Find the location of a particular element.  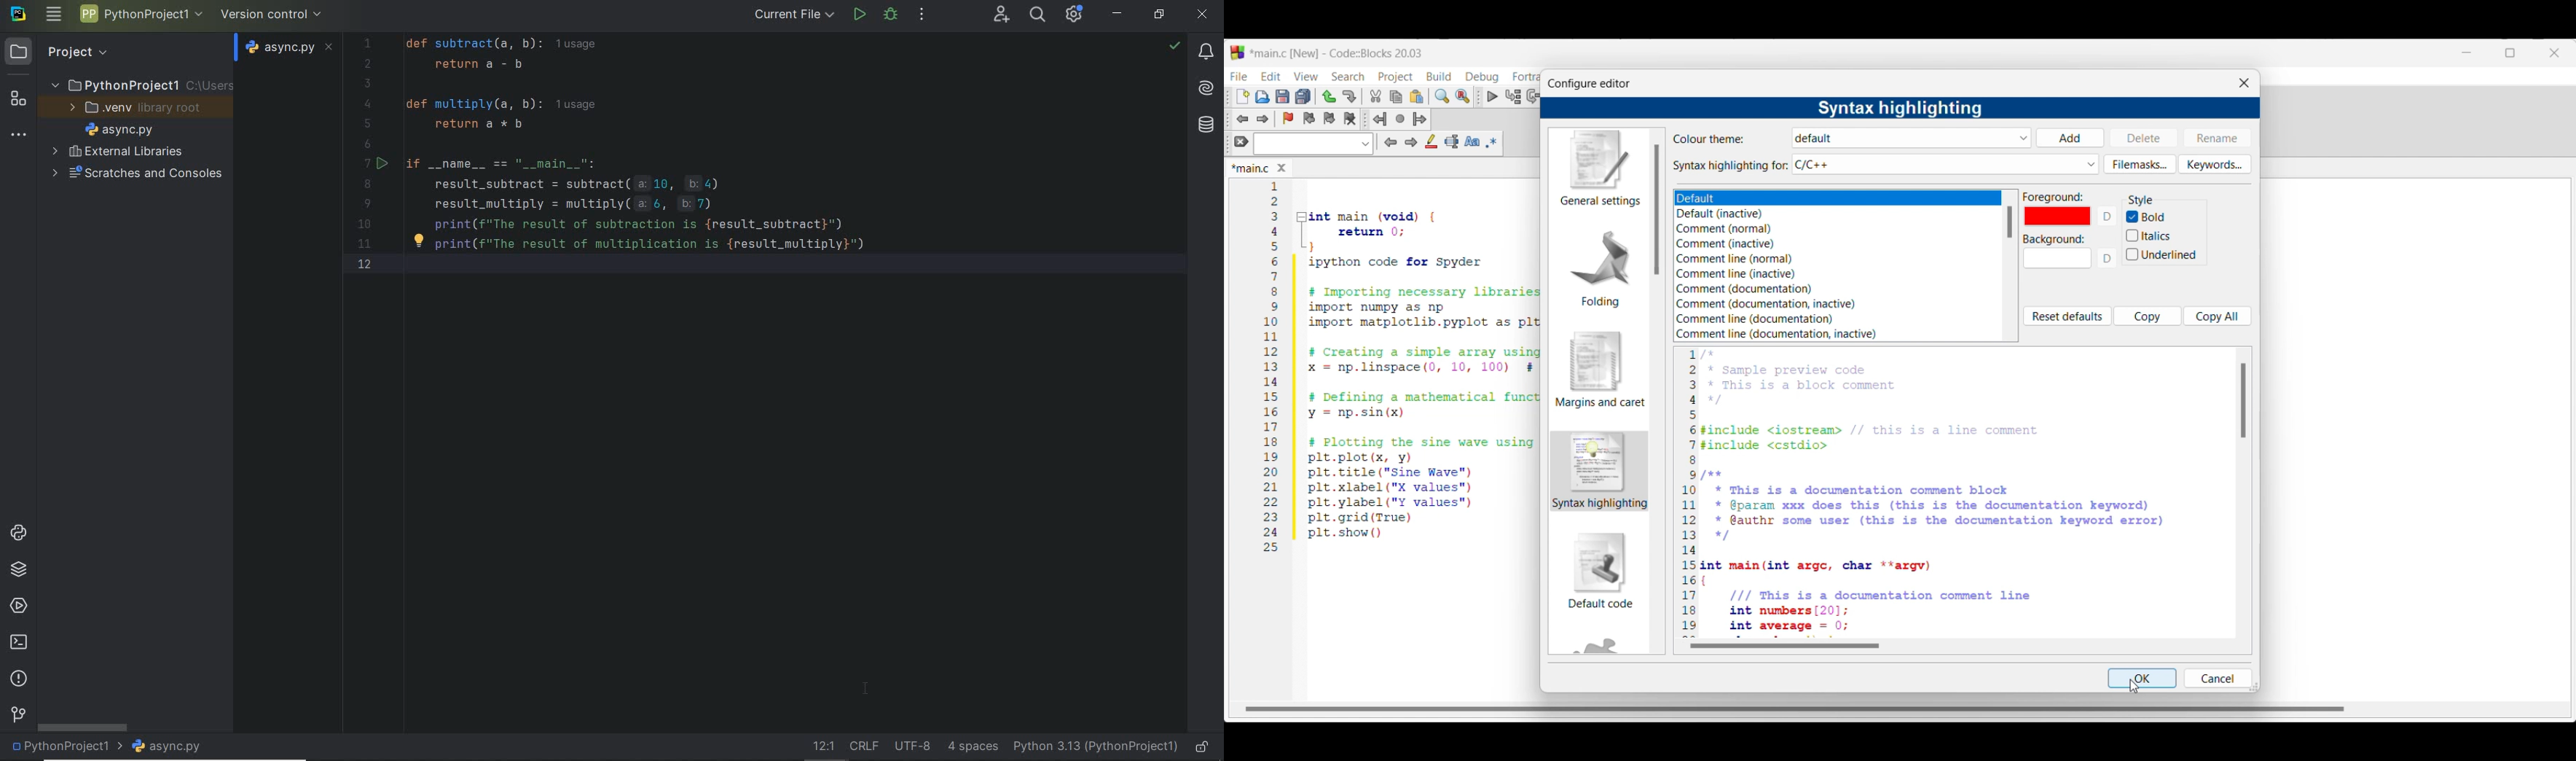

Find is located at coordinates (1442, 96).